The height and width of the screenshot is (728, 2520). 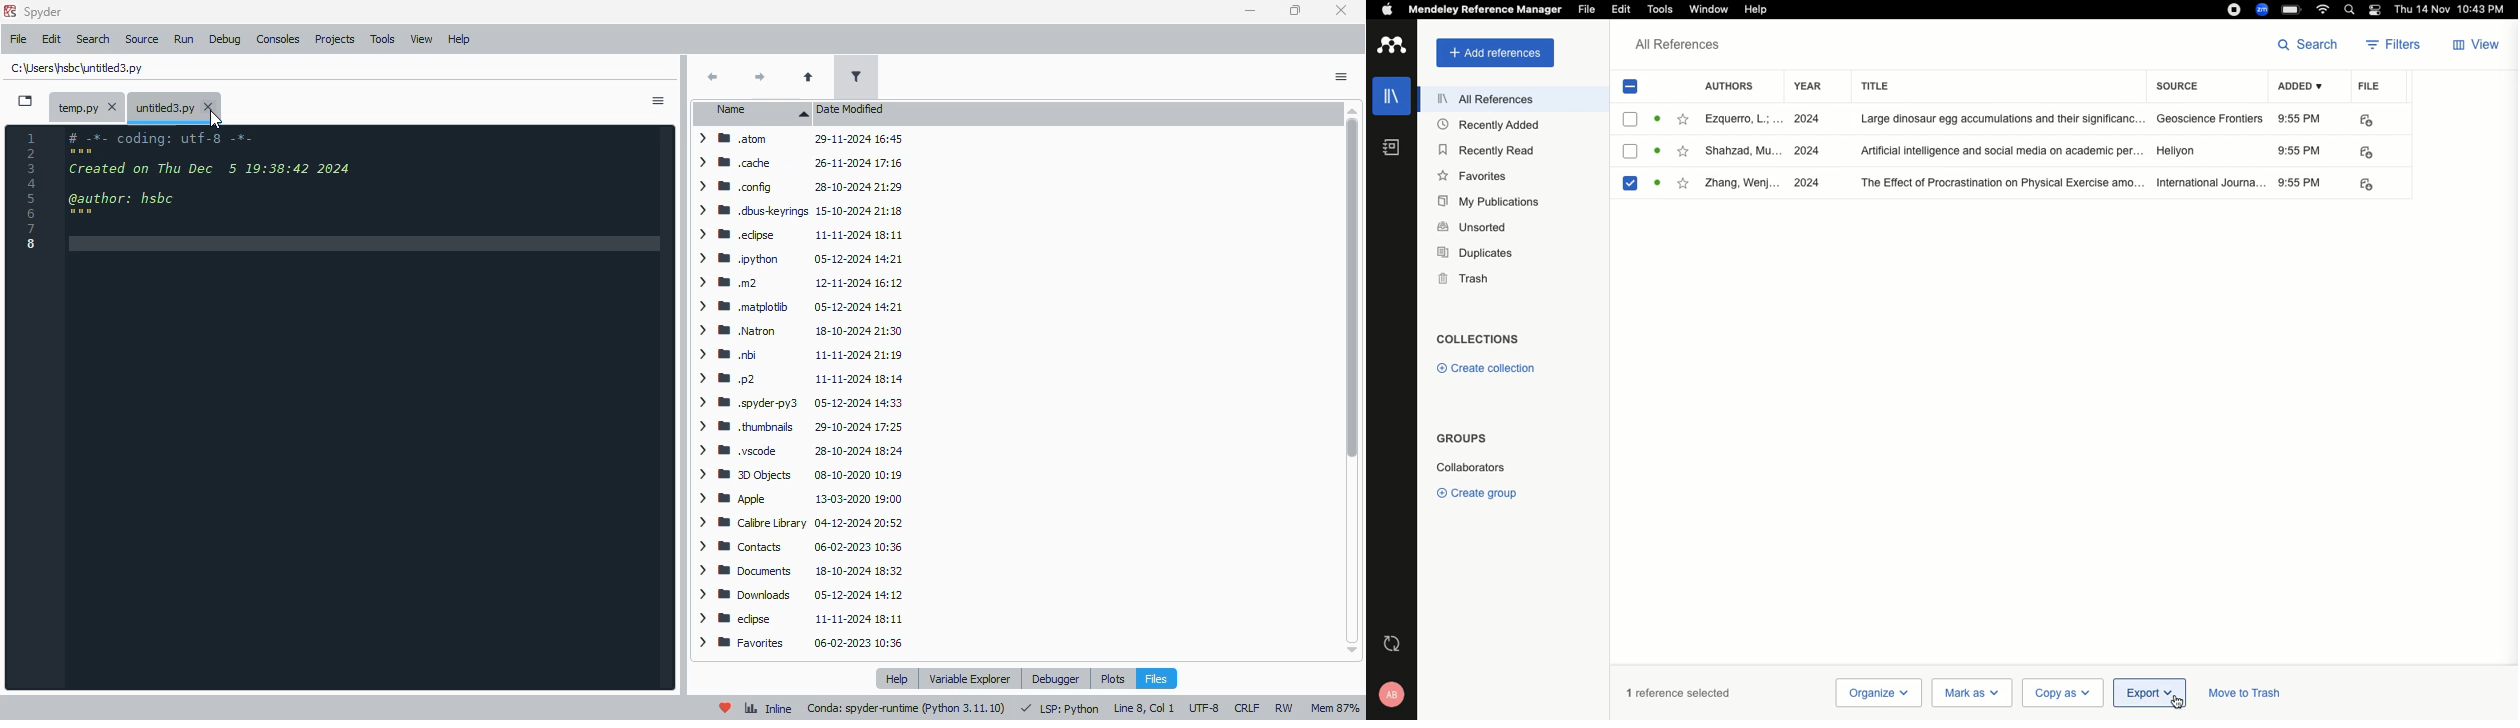 What do you see at coordinates (2474, 46) in the screenshot?
I see `View` at bounding box center [2474, 46].